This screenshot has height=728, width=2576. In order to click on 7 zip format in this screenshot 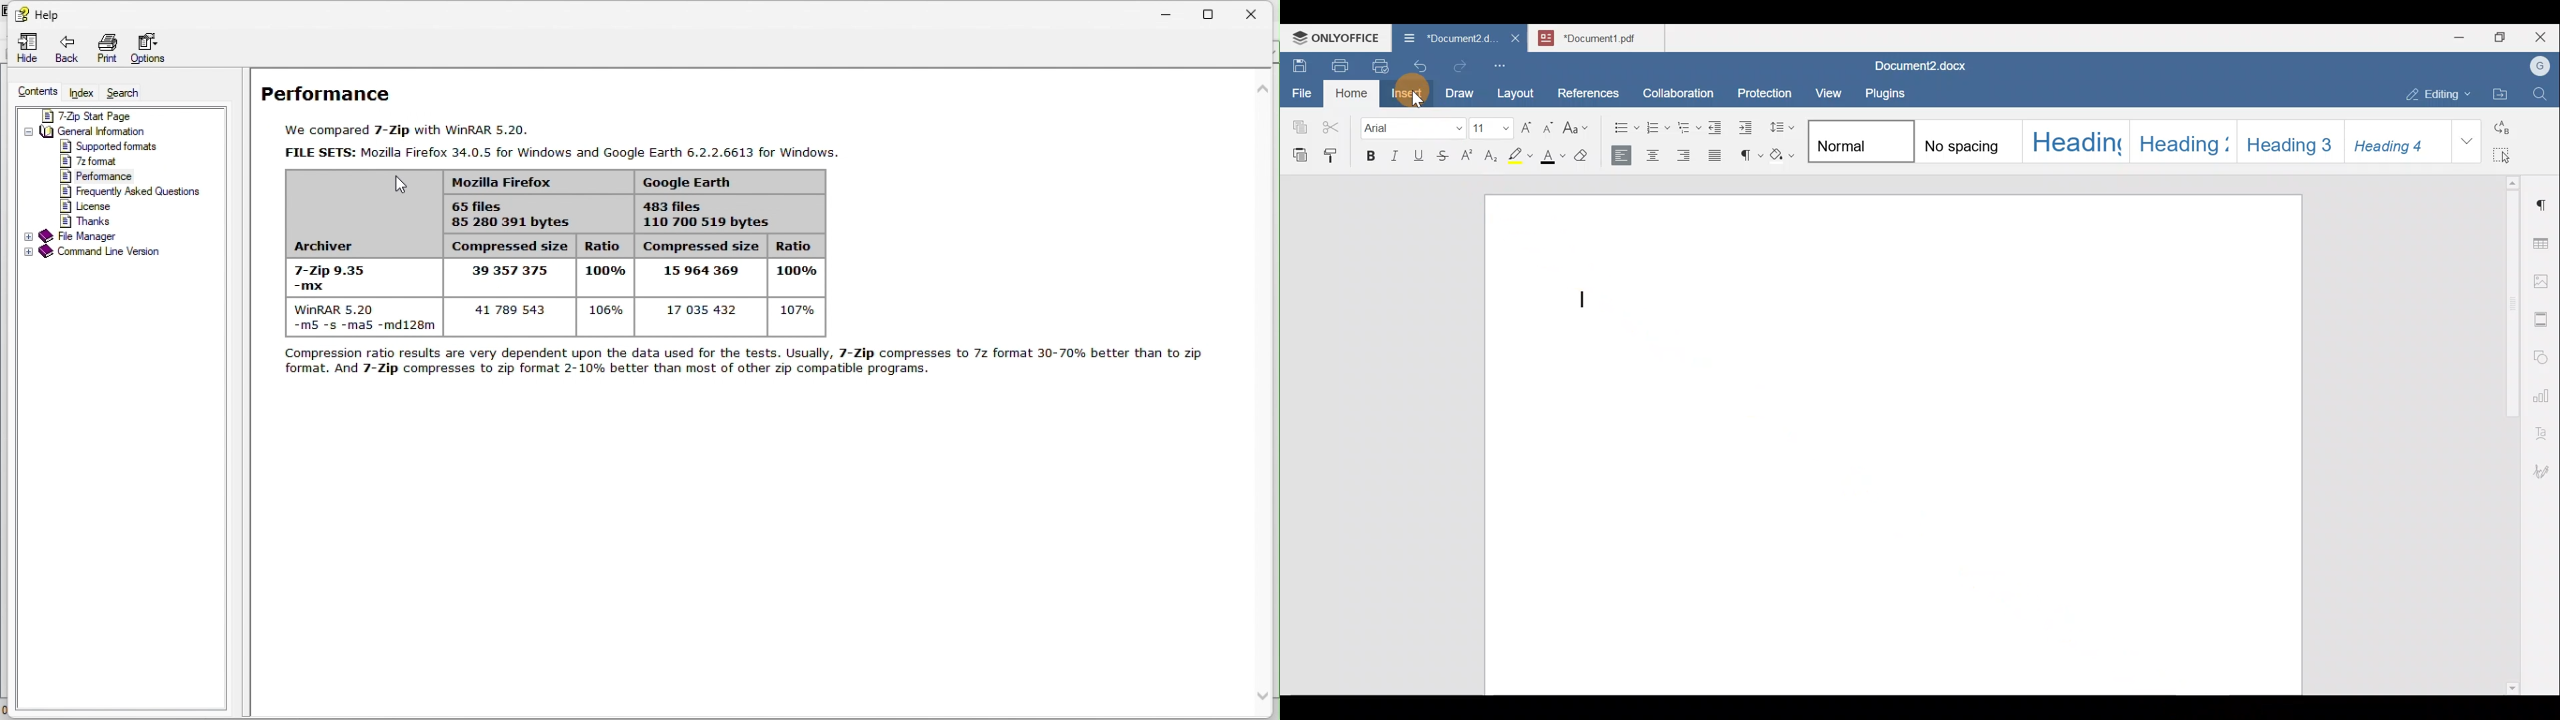, I will do `click(90, 161)`.